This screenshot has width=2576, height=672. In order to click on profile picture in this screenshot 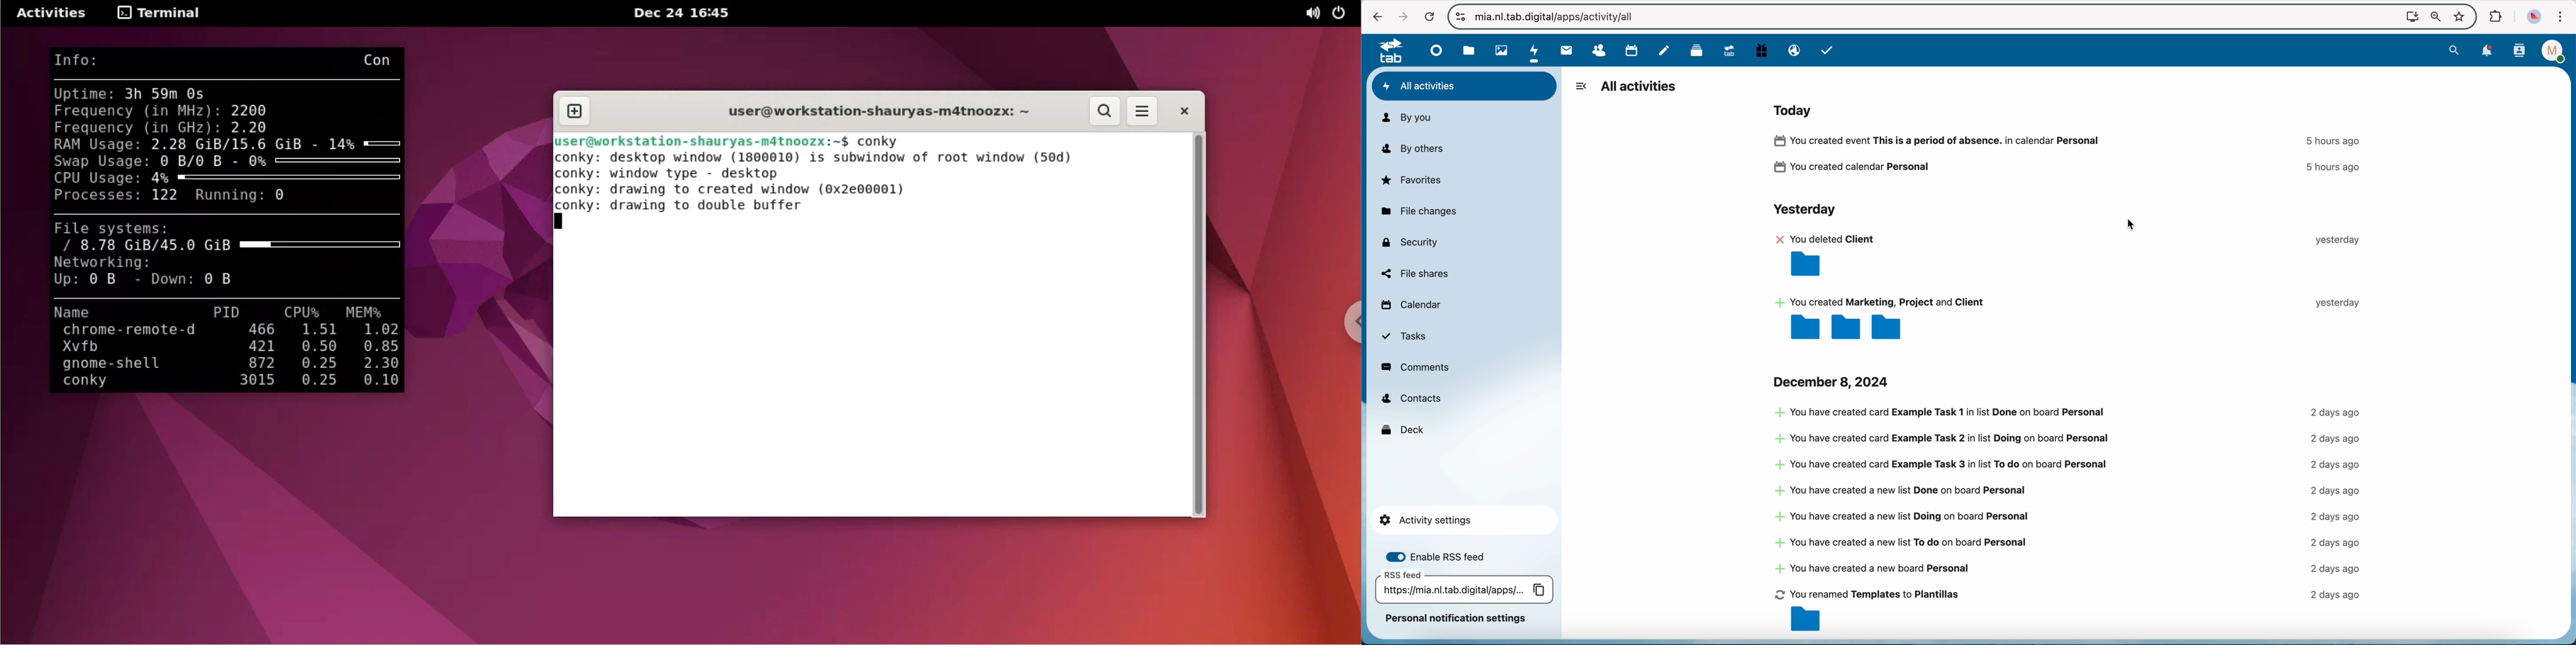, I will do `click(2535, 17)`.